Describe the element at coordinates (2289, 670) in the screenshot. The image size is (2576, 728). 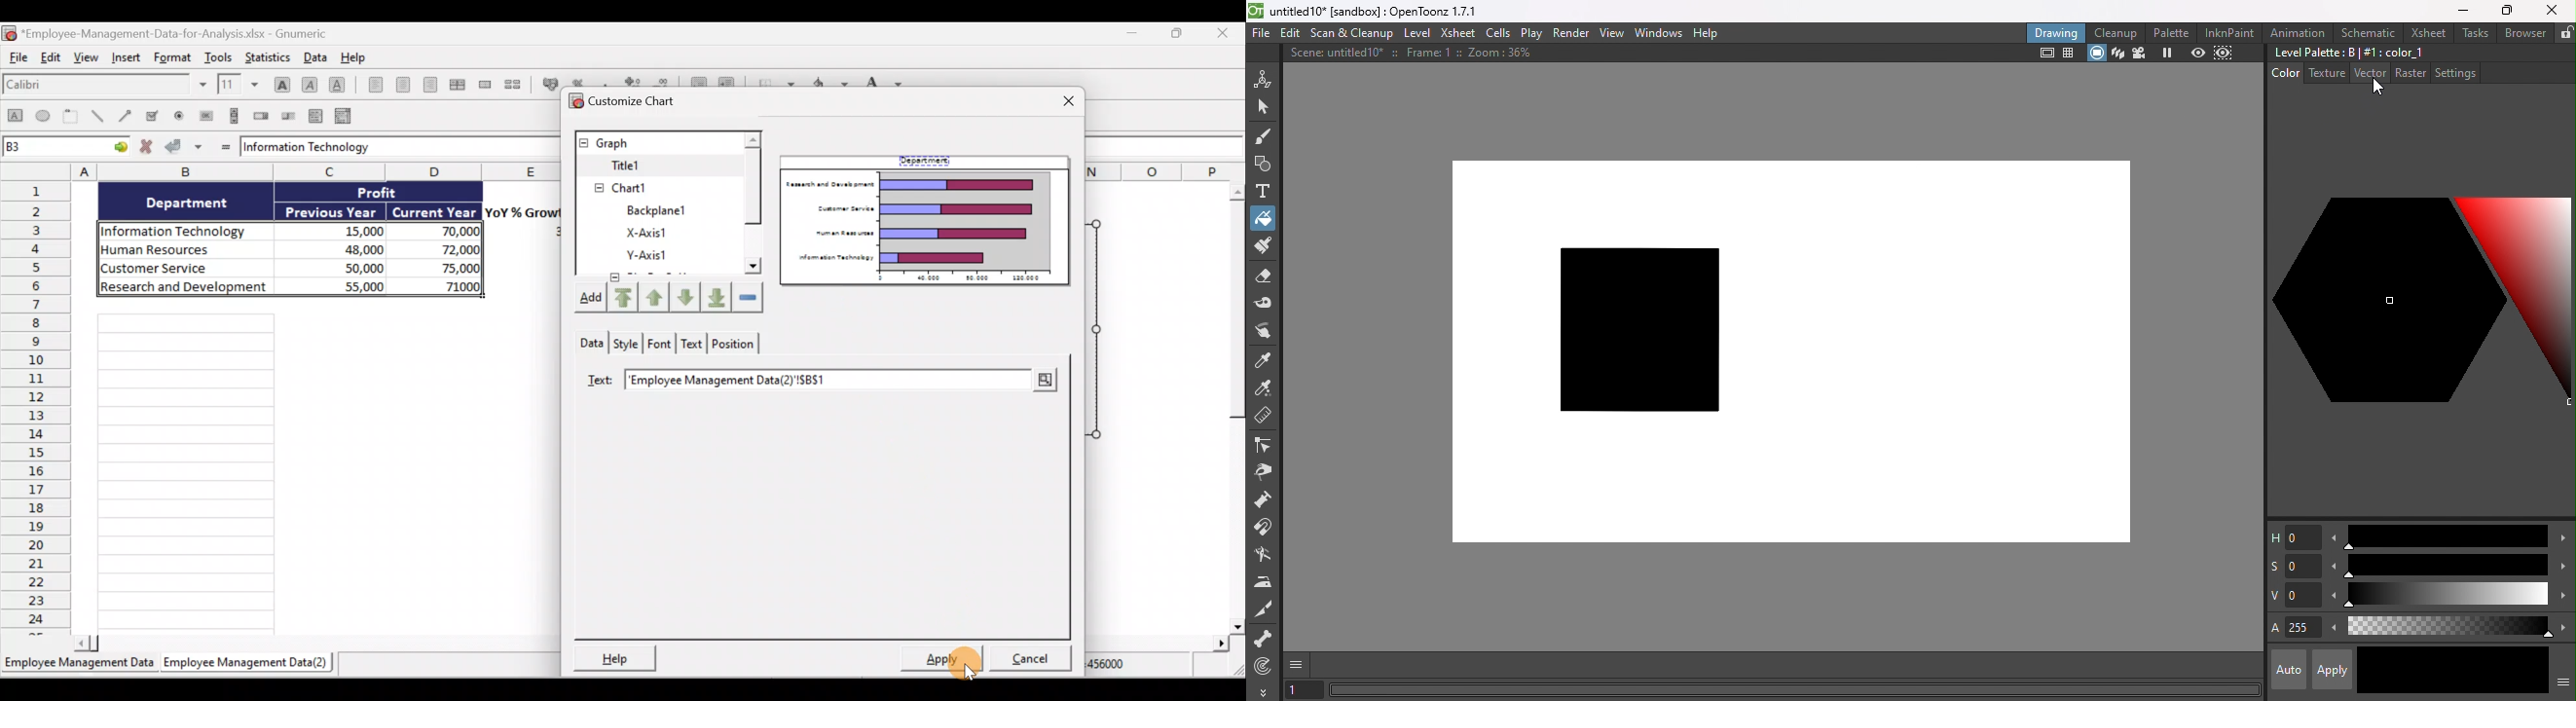
I see `Auto` at that location.